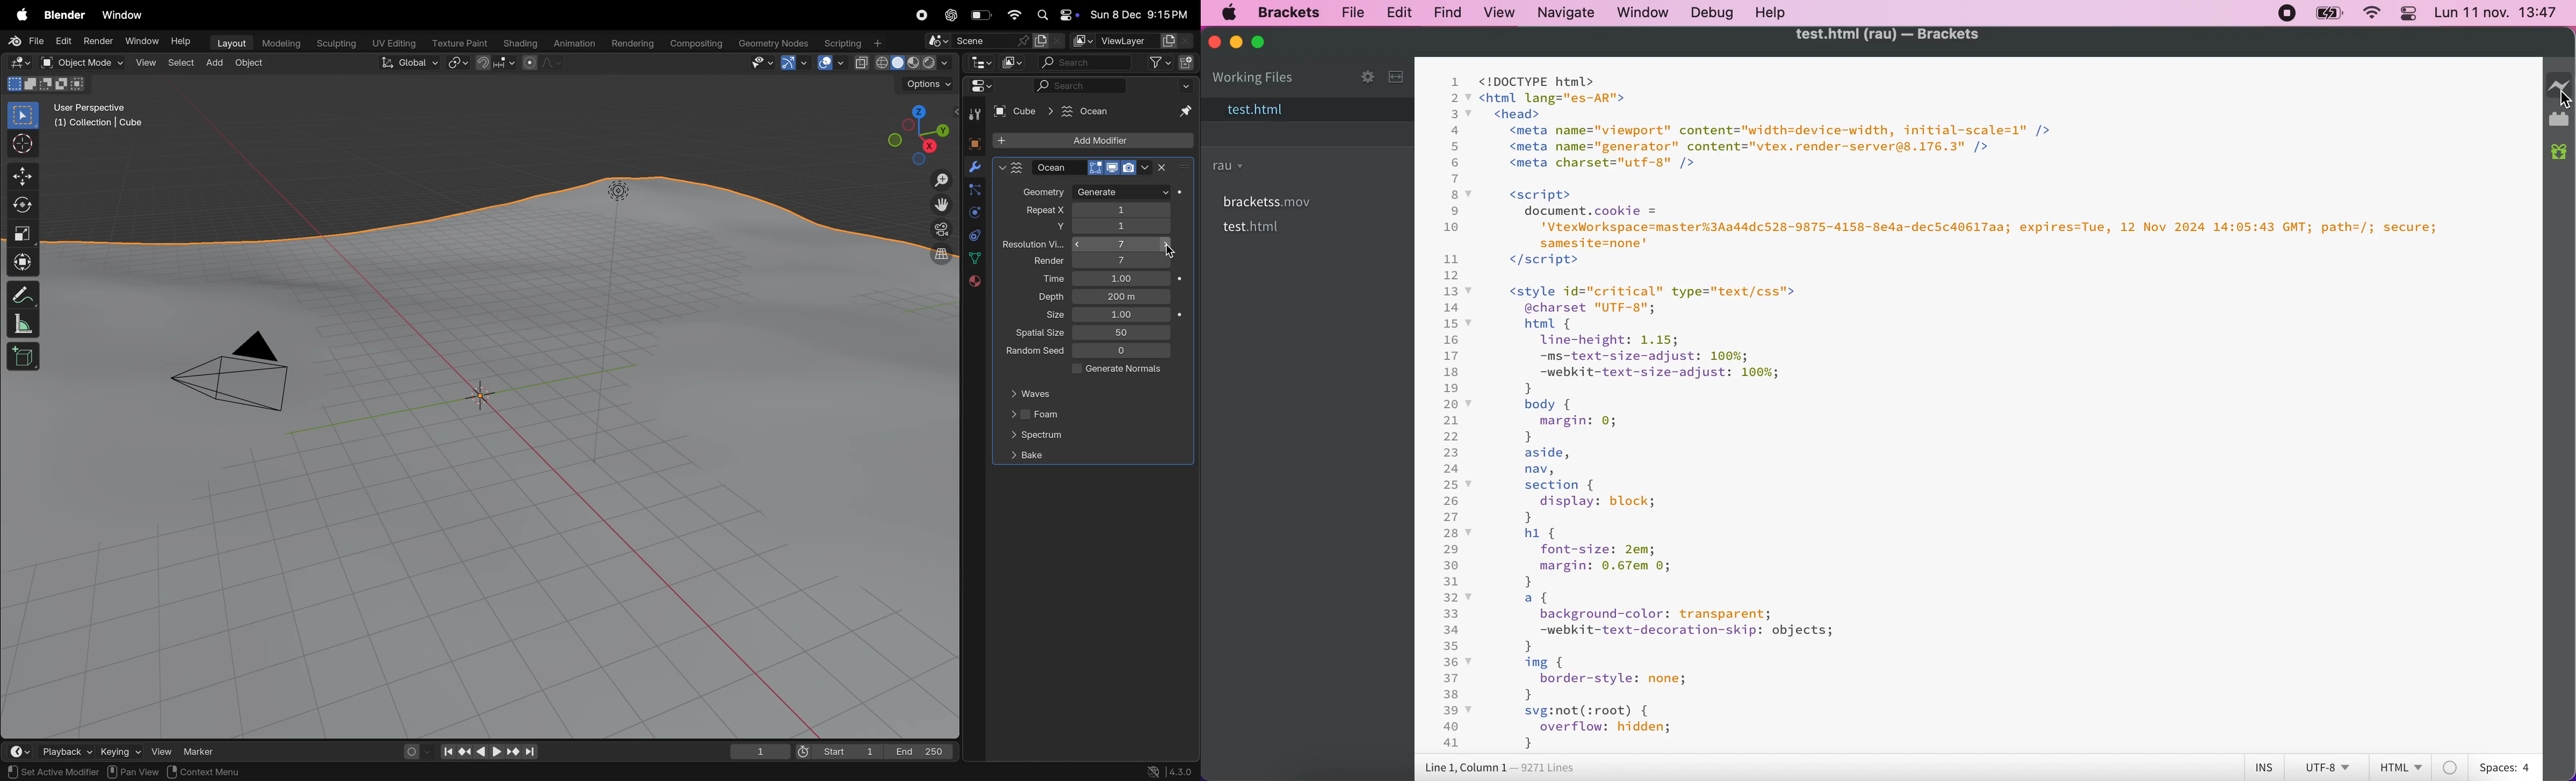 The height and width of the screenshot is (784, 2576). What do you see at coordinates (2509, 767) in the screenshot?
I see `spaces` at bounding box center [2509, 767].